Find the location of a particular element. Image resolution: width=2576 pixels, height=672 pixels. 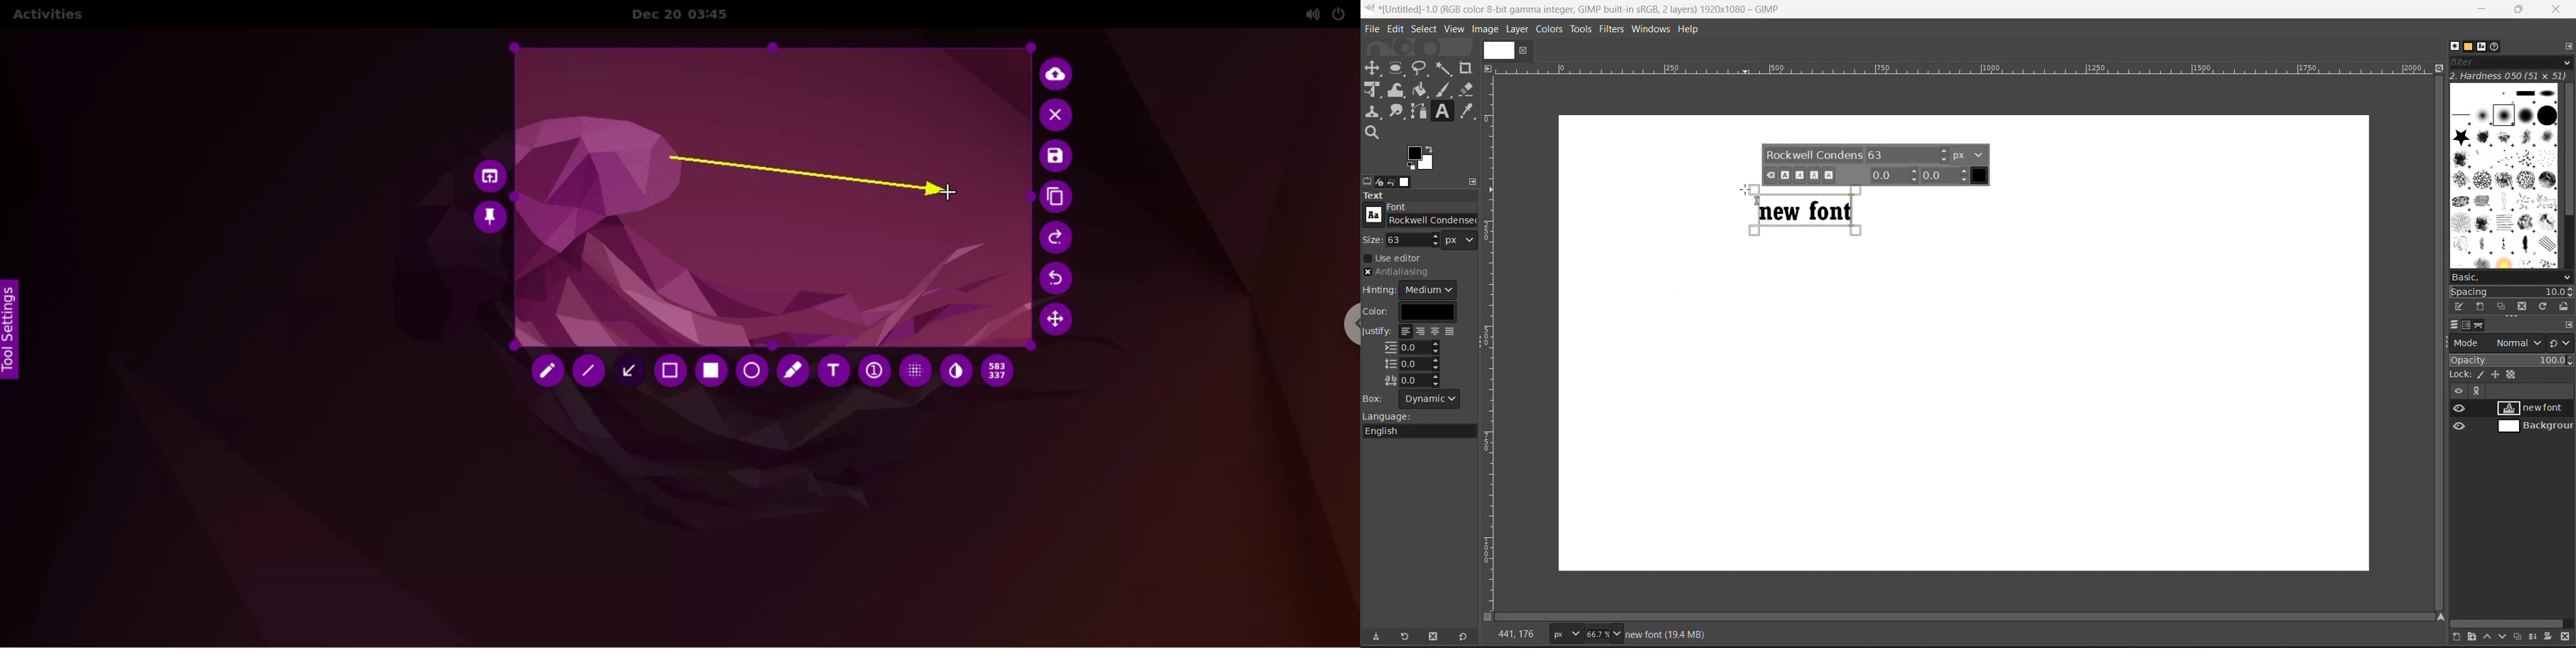

create a duplicate layer is located at coordinates (2522, 636).